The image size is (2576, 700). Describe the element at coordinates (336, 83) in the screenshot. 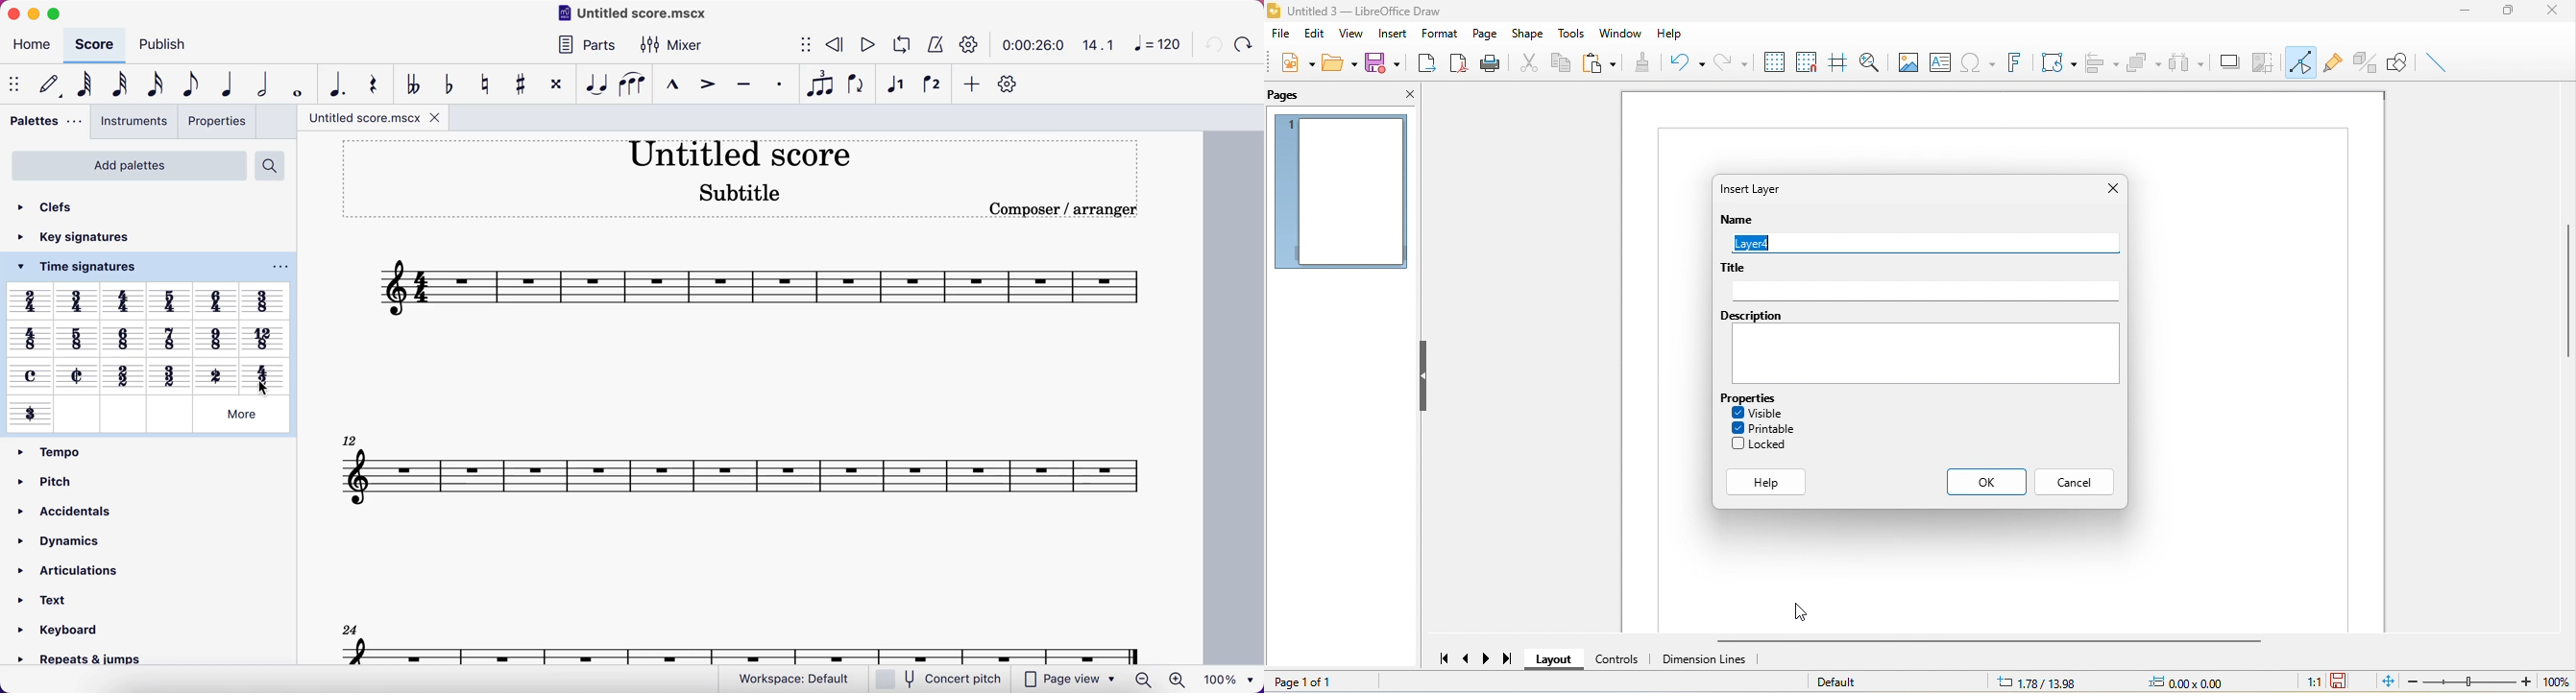

I see `augmentation dot` at that location.